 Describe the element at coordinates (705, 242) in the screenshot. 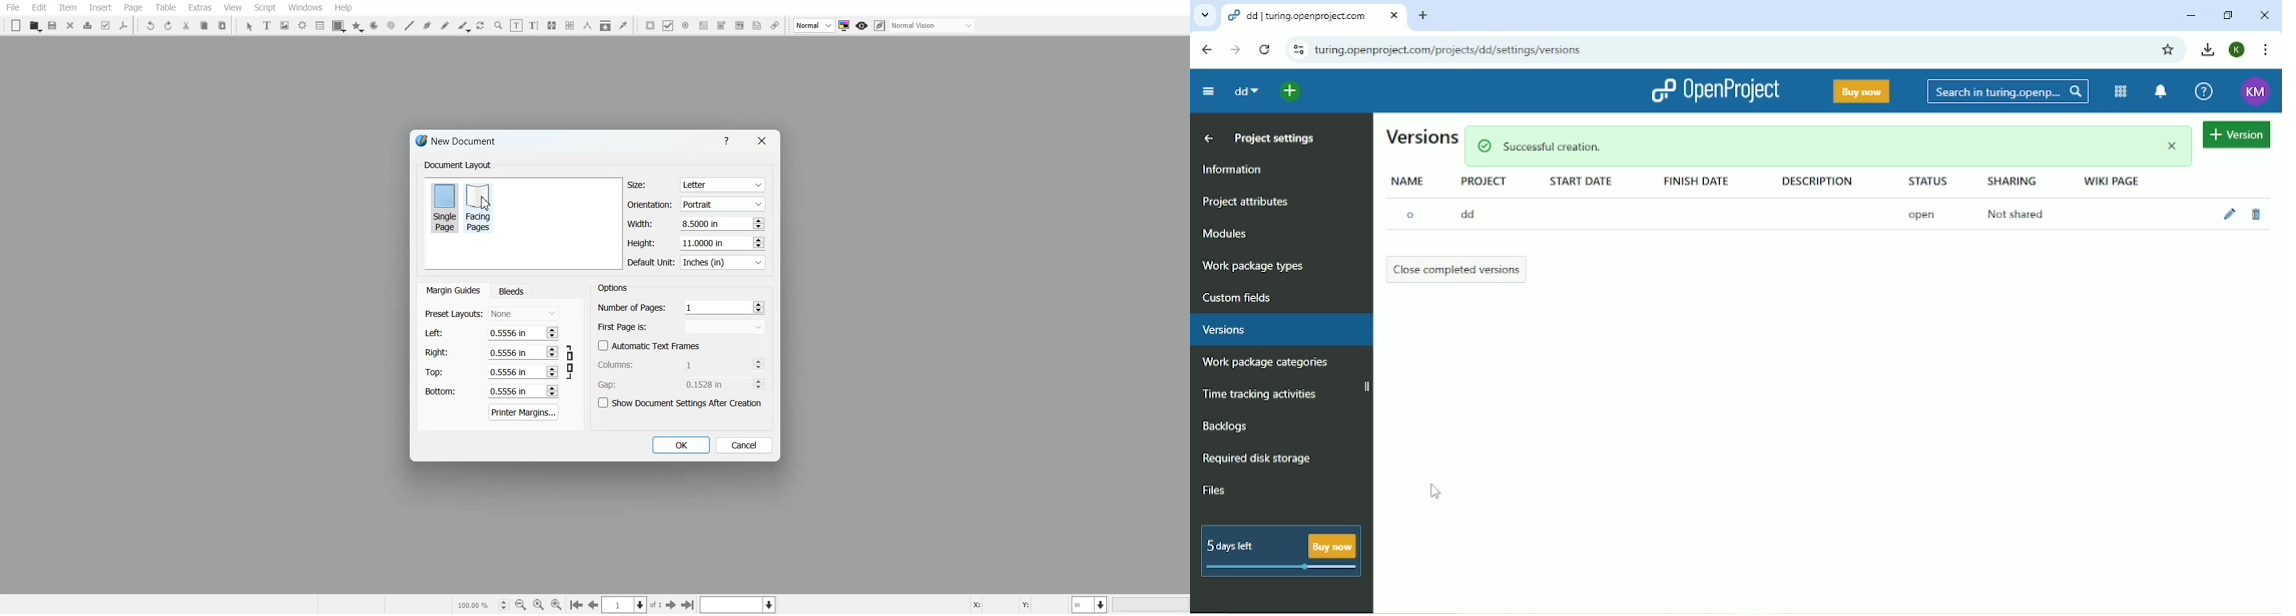

I see `11.0000 in` at that location.